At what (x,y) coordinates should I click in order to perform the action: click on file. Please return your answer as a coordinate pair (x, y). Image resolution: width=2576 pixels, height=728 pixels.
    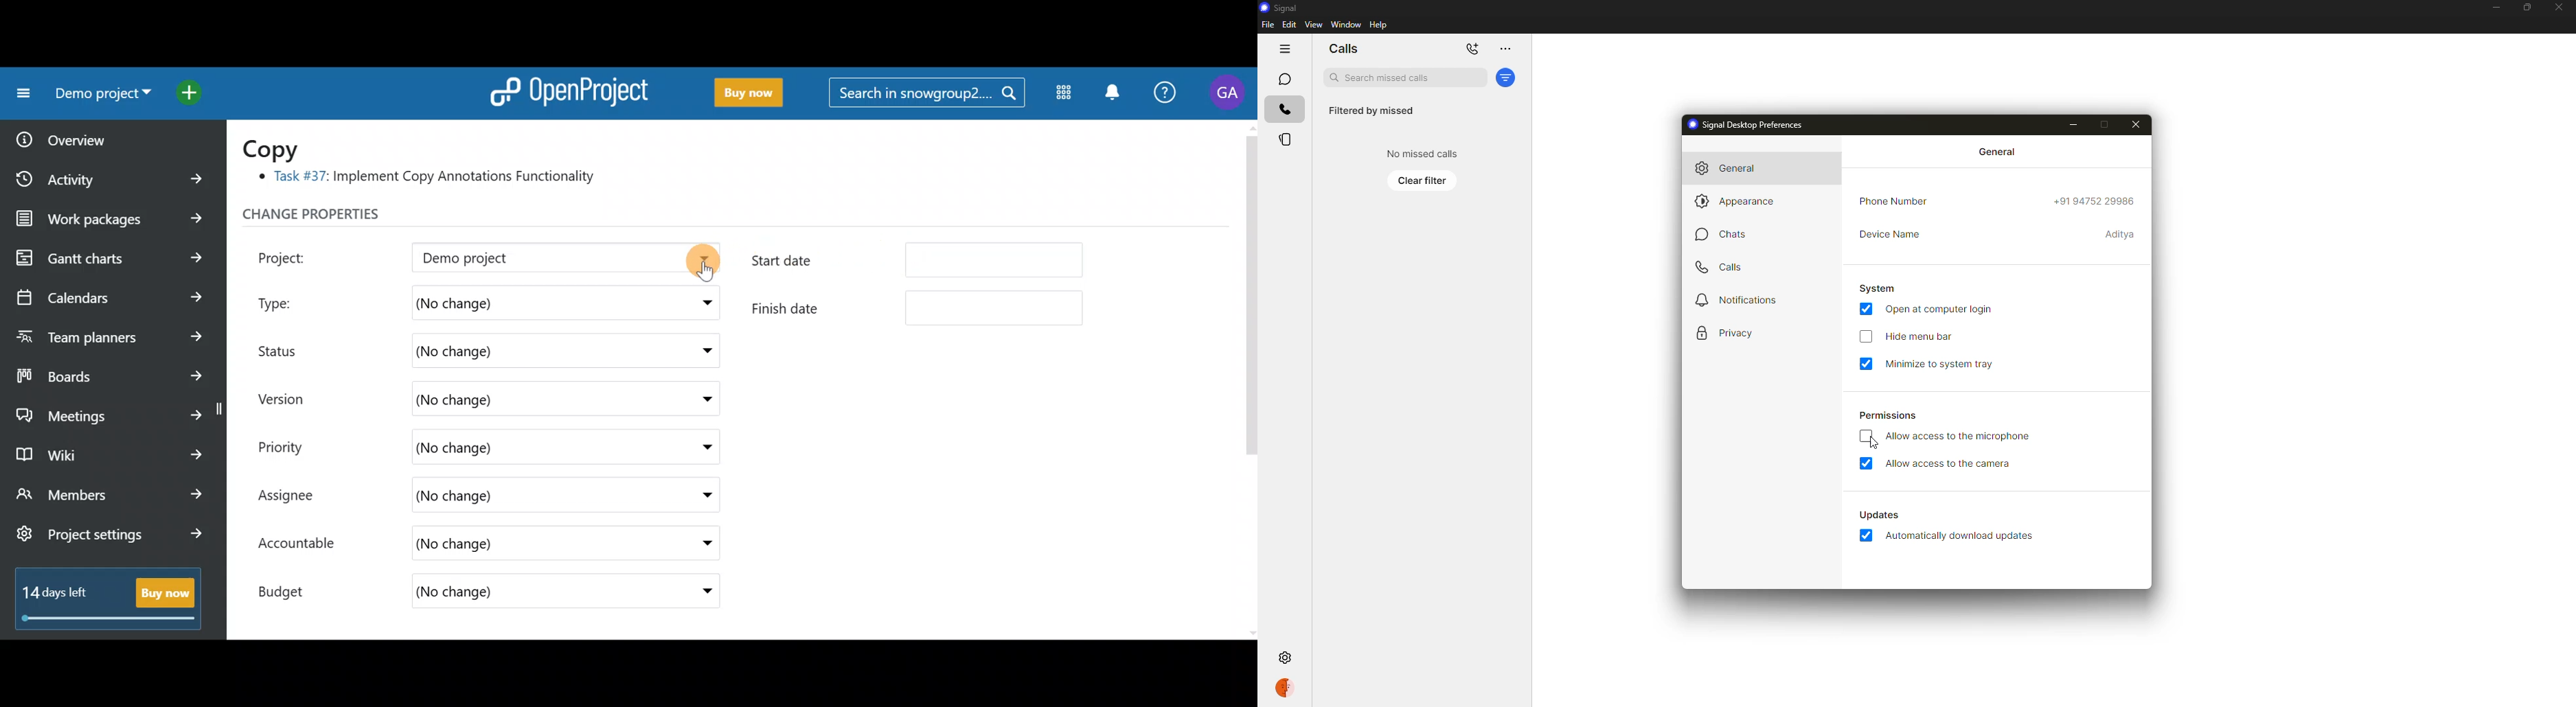
    Looking at the image, I should click on (1268, 25).